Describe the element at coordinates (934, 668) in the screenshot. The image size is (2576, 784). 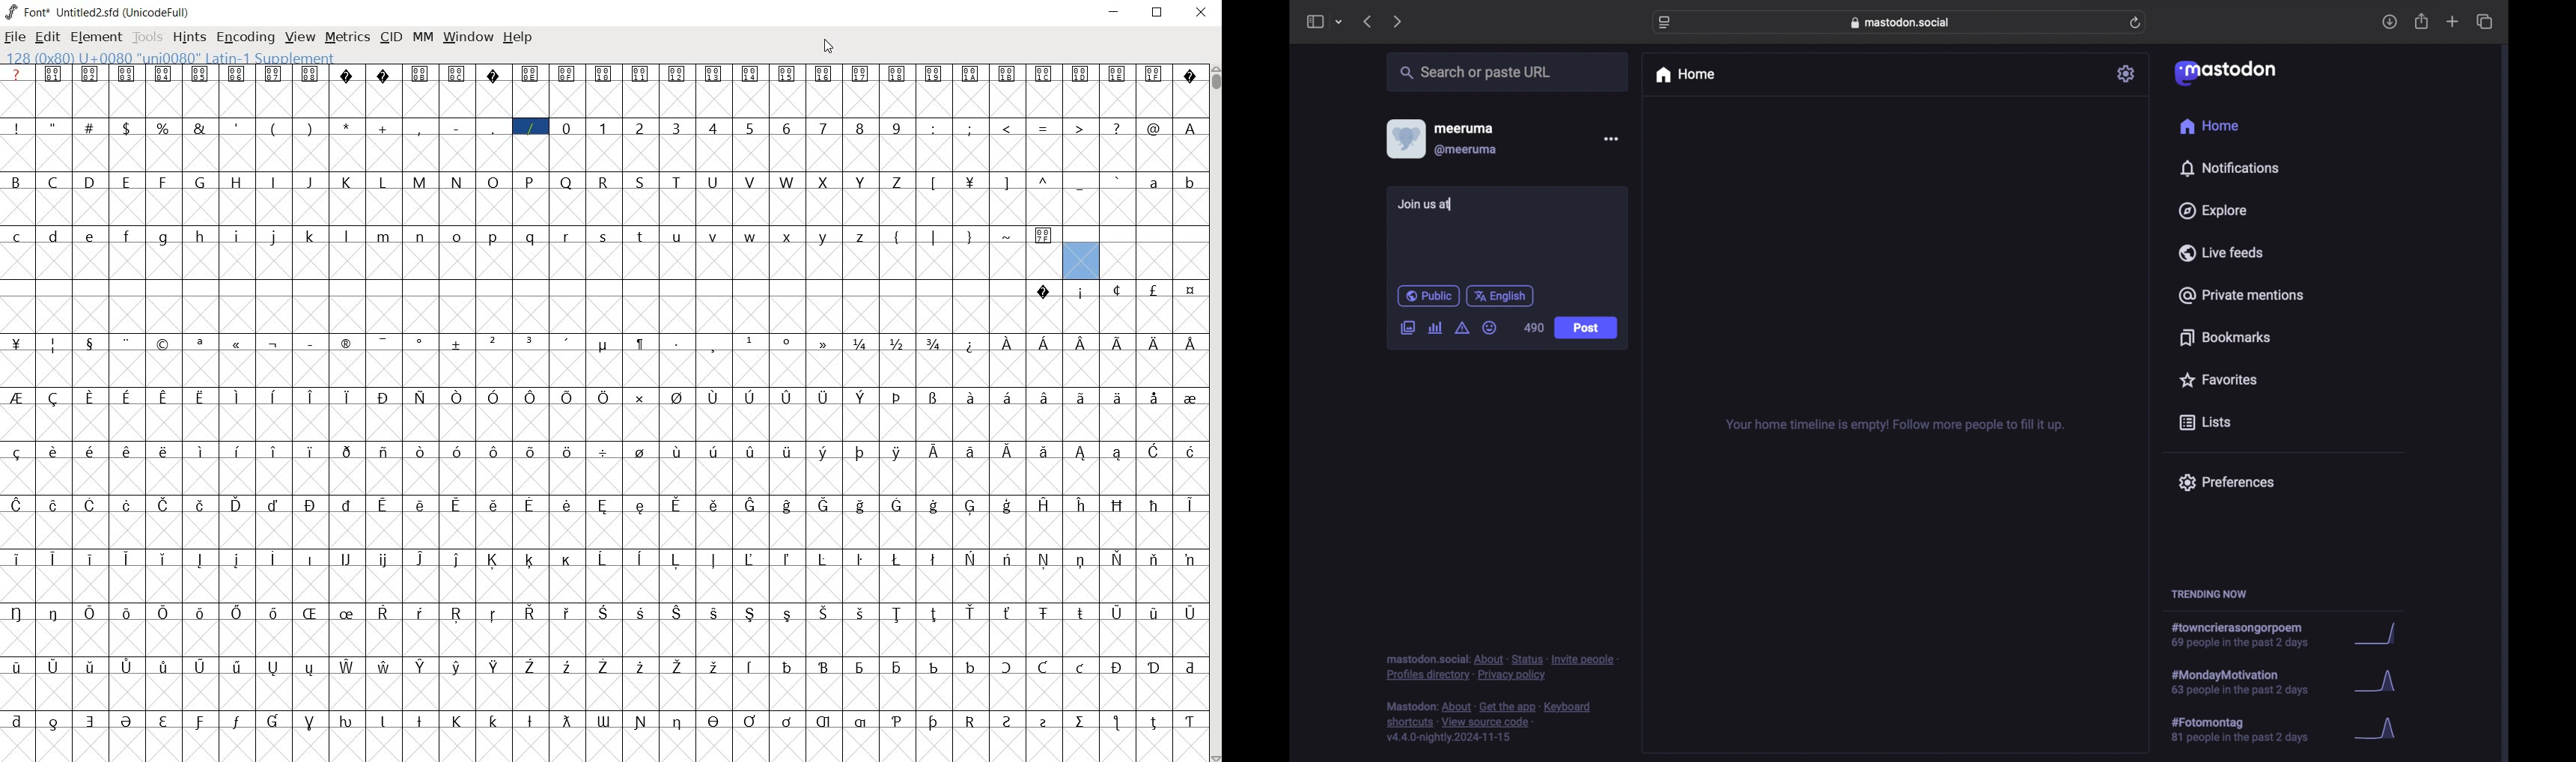
I see `glyph` at that location.